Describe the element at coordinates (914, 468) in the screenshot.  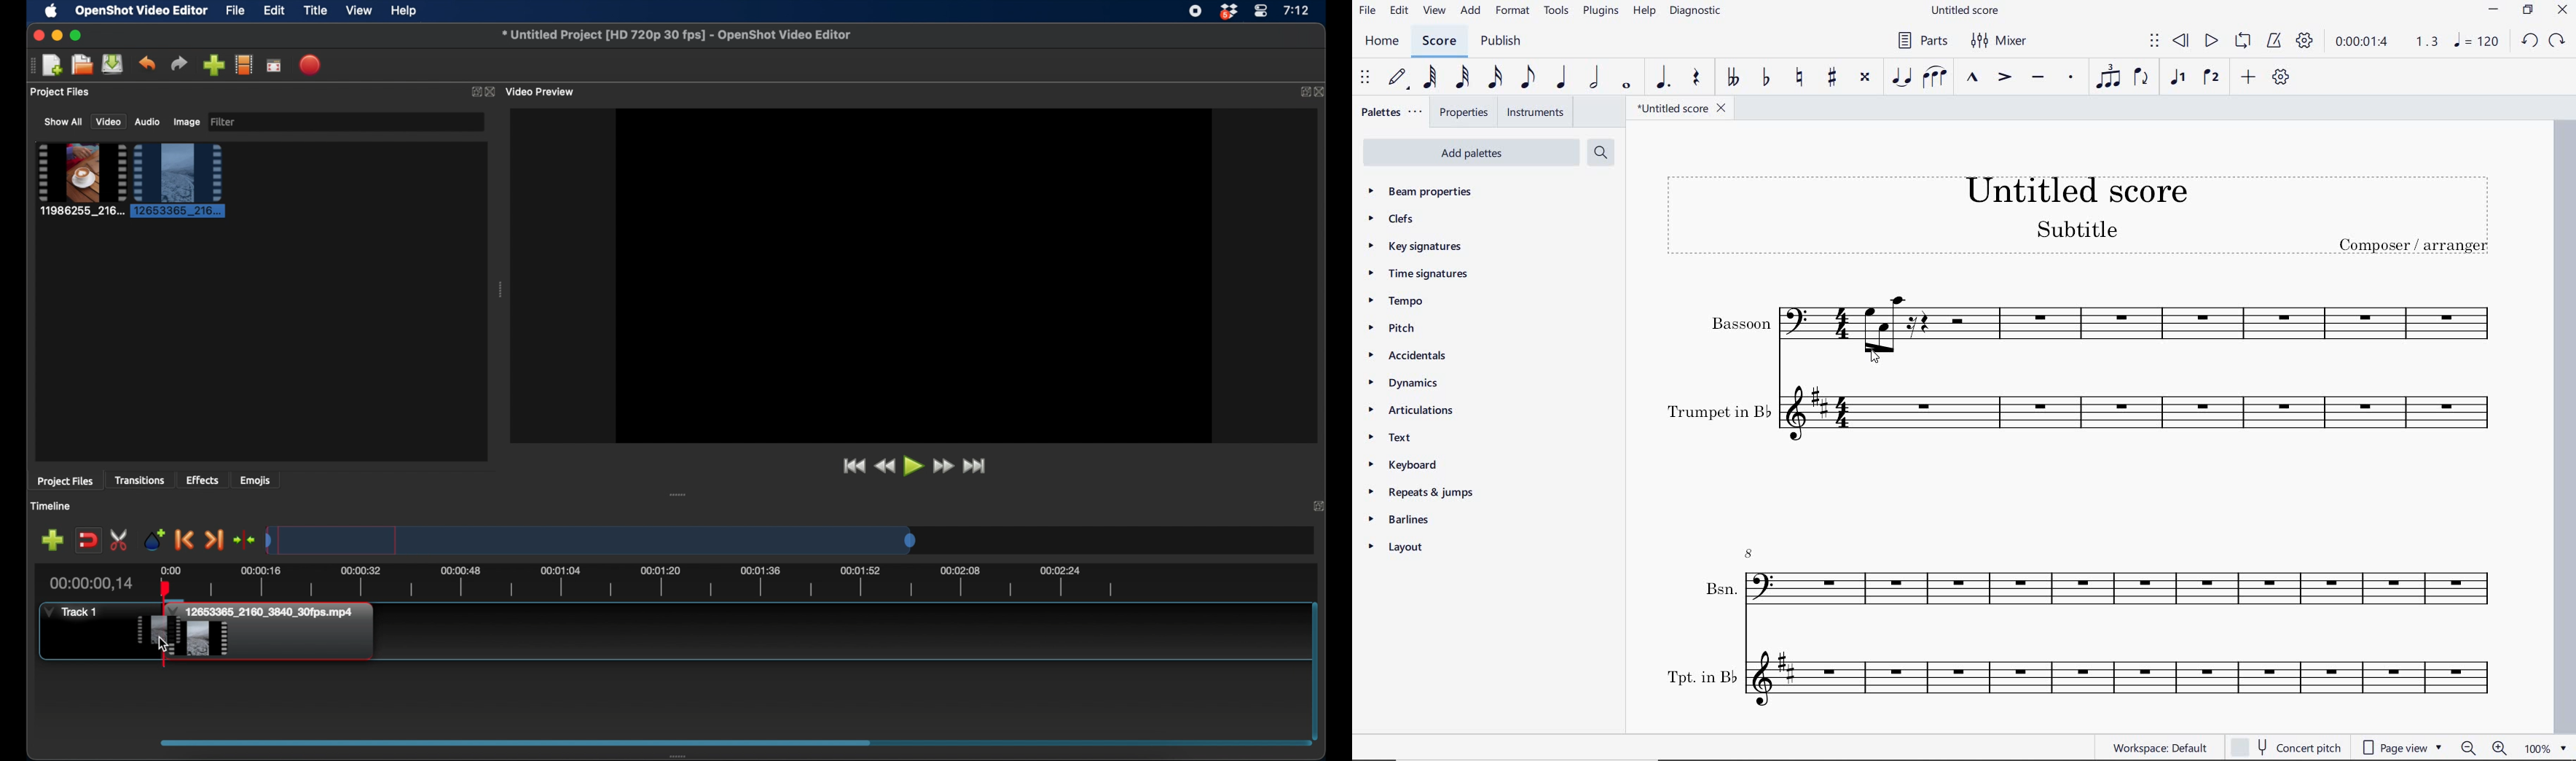
I see `play` at that location.